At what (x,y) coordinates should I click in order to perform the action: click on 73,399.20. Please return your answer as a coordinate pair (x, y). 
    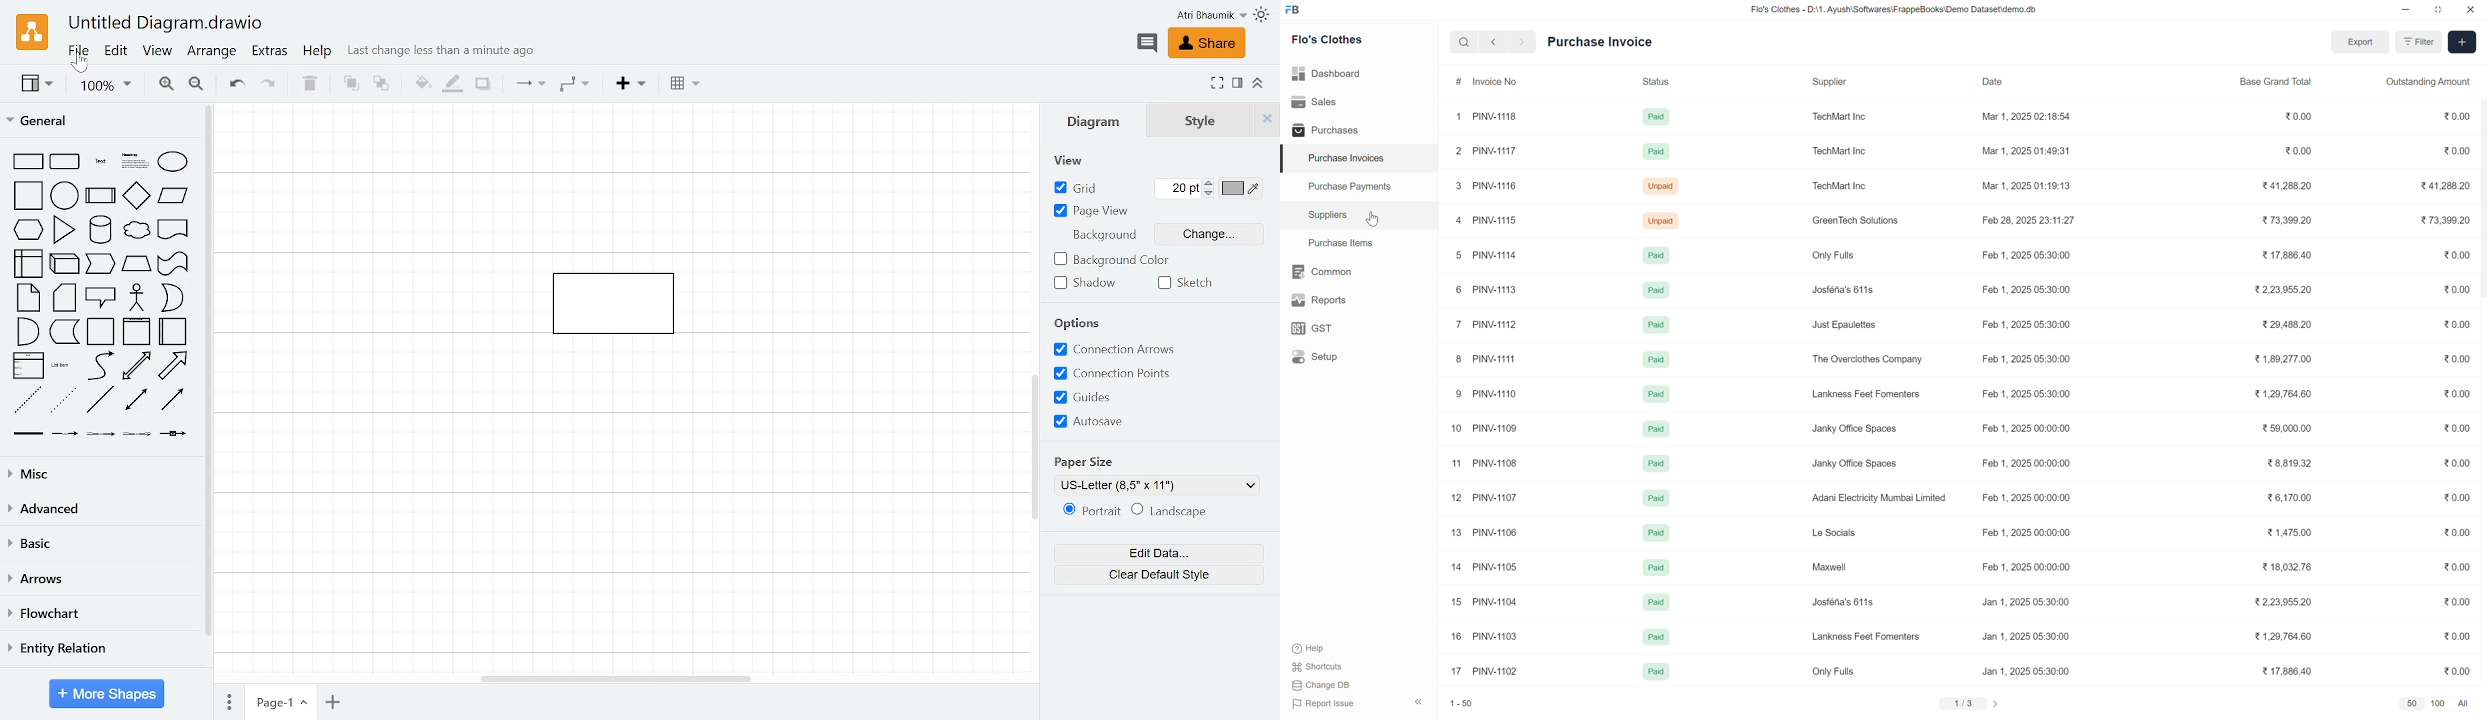
    Looking at the image, I should click on (2443, 219).